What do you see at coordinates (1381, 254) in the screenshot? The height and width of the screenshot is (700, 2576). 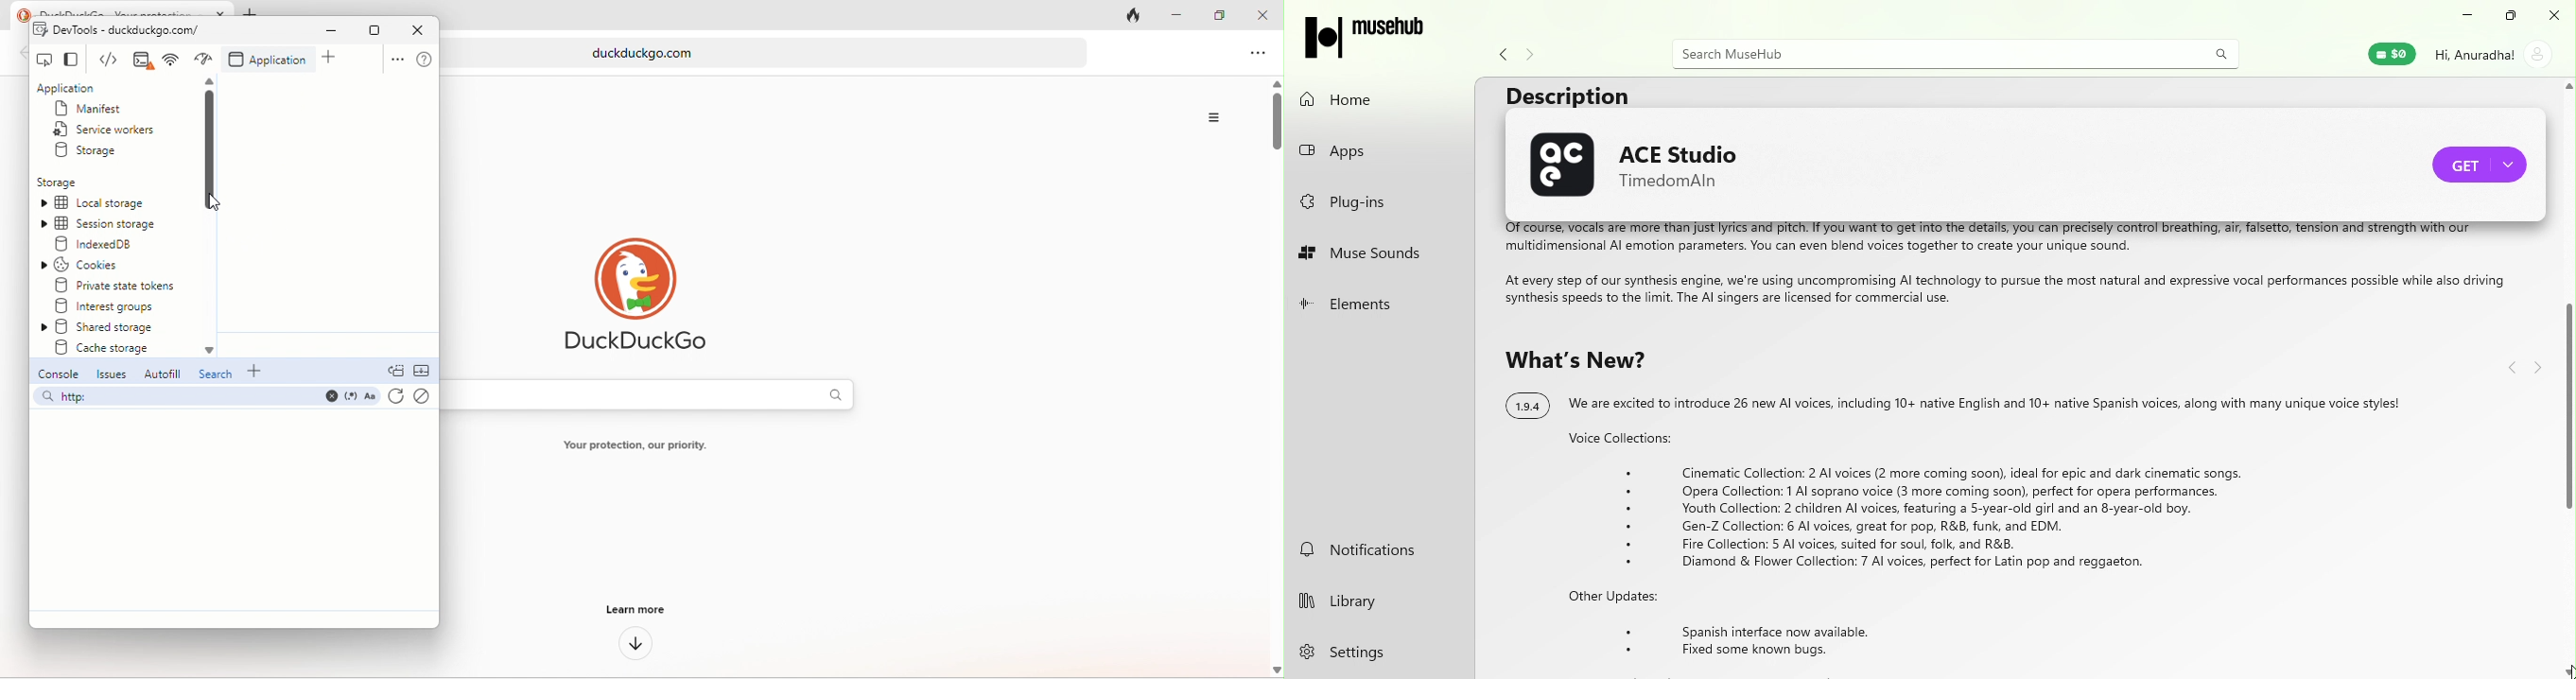 I see `muse sounds` at bounding box center [1381, 254].